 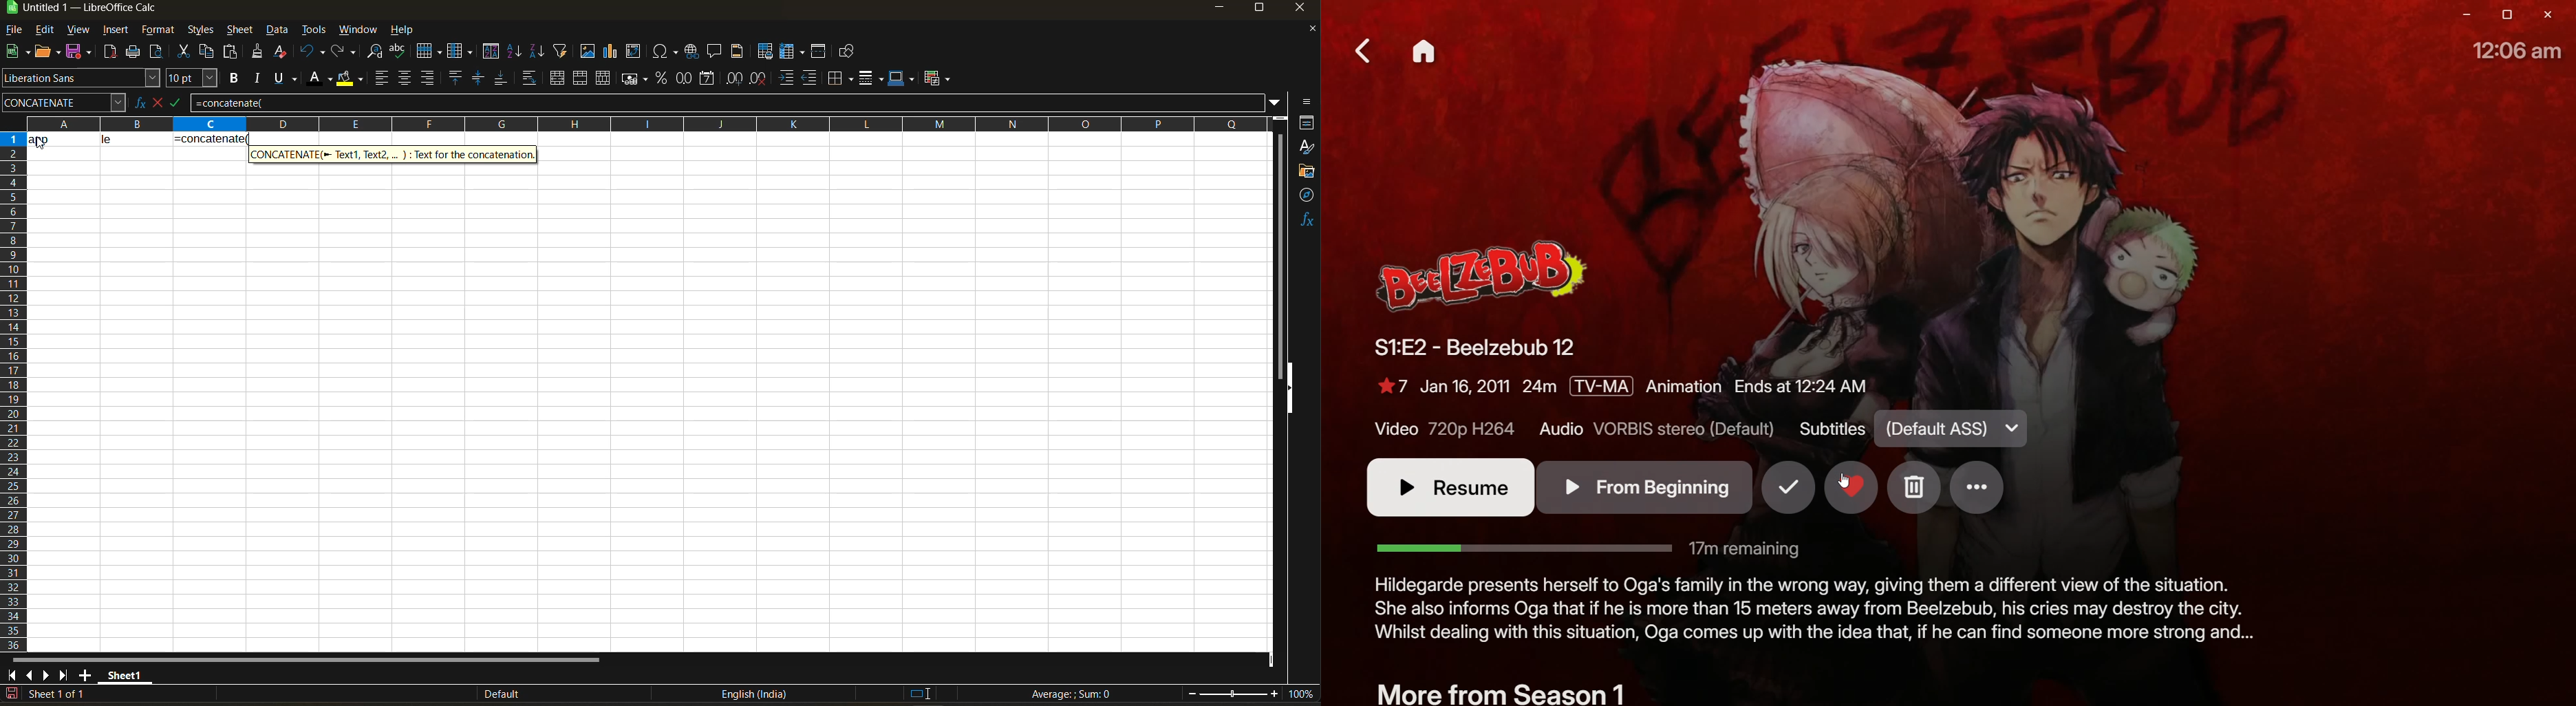 I want to click on styles, so click(x=199, y=31).